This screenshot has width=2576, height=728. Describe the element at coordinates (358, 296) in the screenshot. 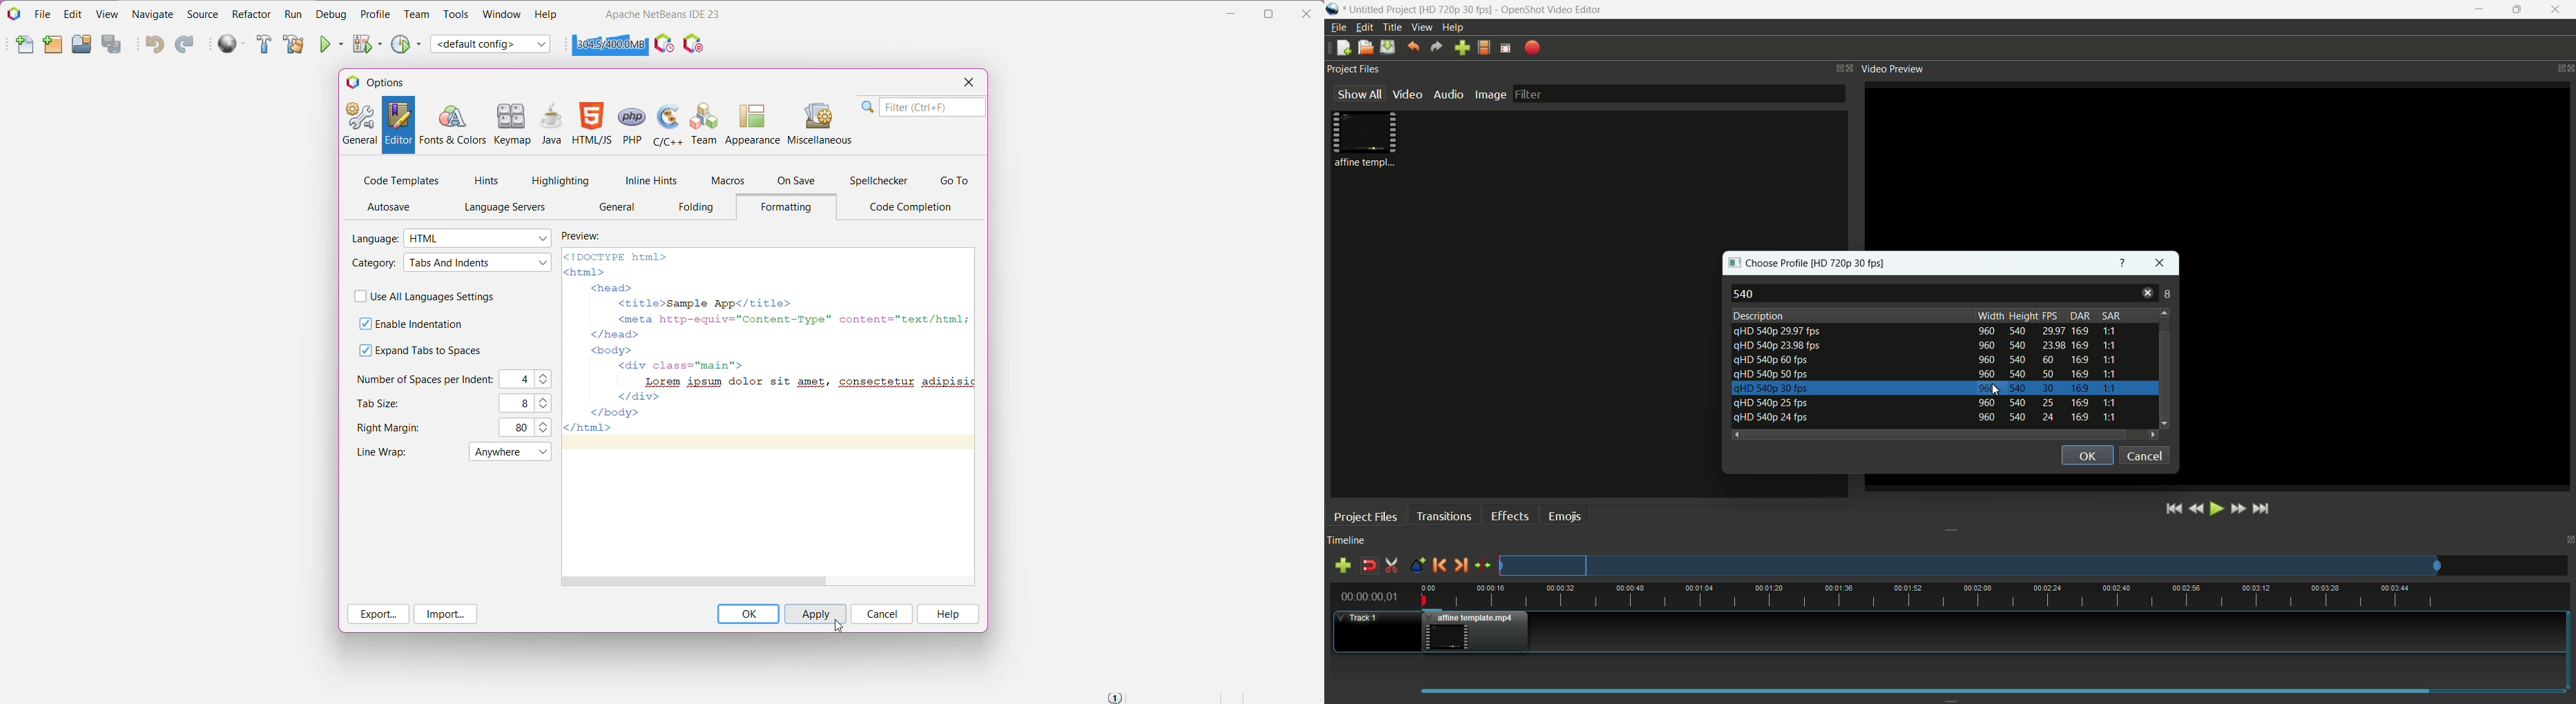

I see `check box` at that location.